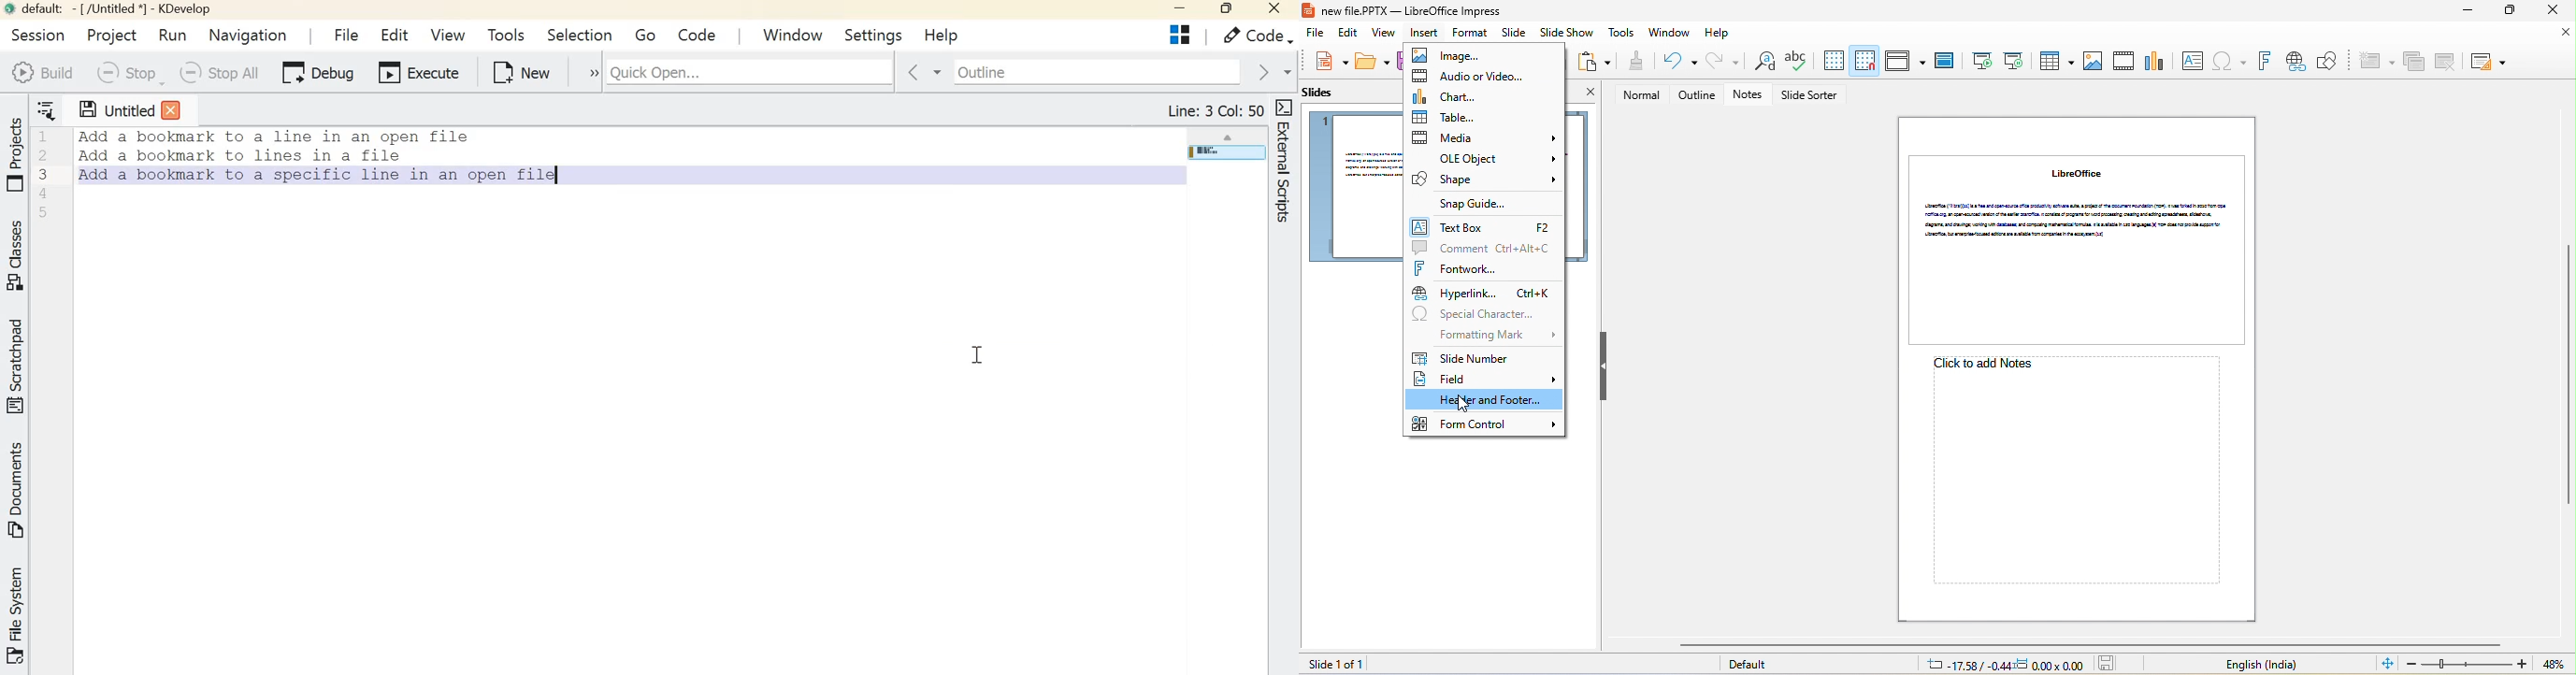  Describe the element at coordinates (2414, 63) in the screenshot. I see `duplicate slide` at that location.